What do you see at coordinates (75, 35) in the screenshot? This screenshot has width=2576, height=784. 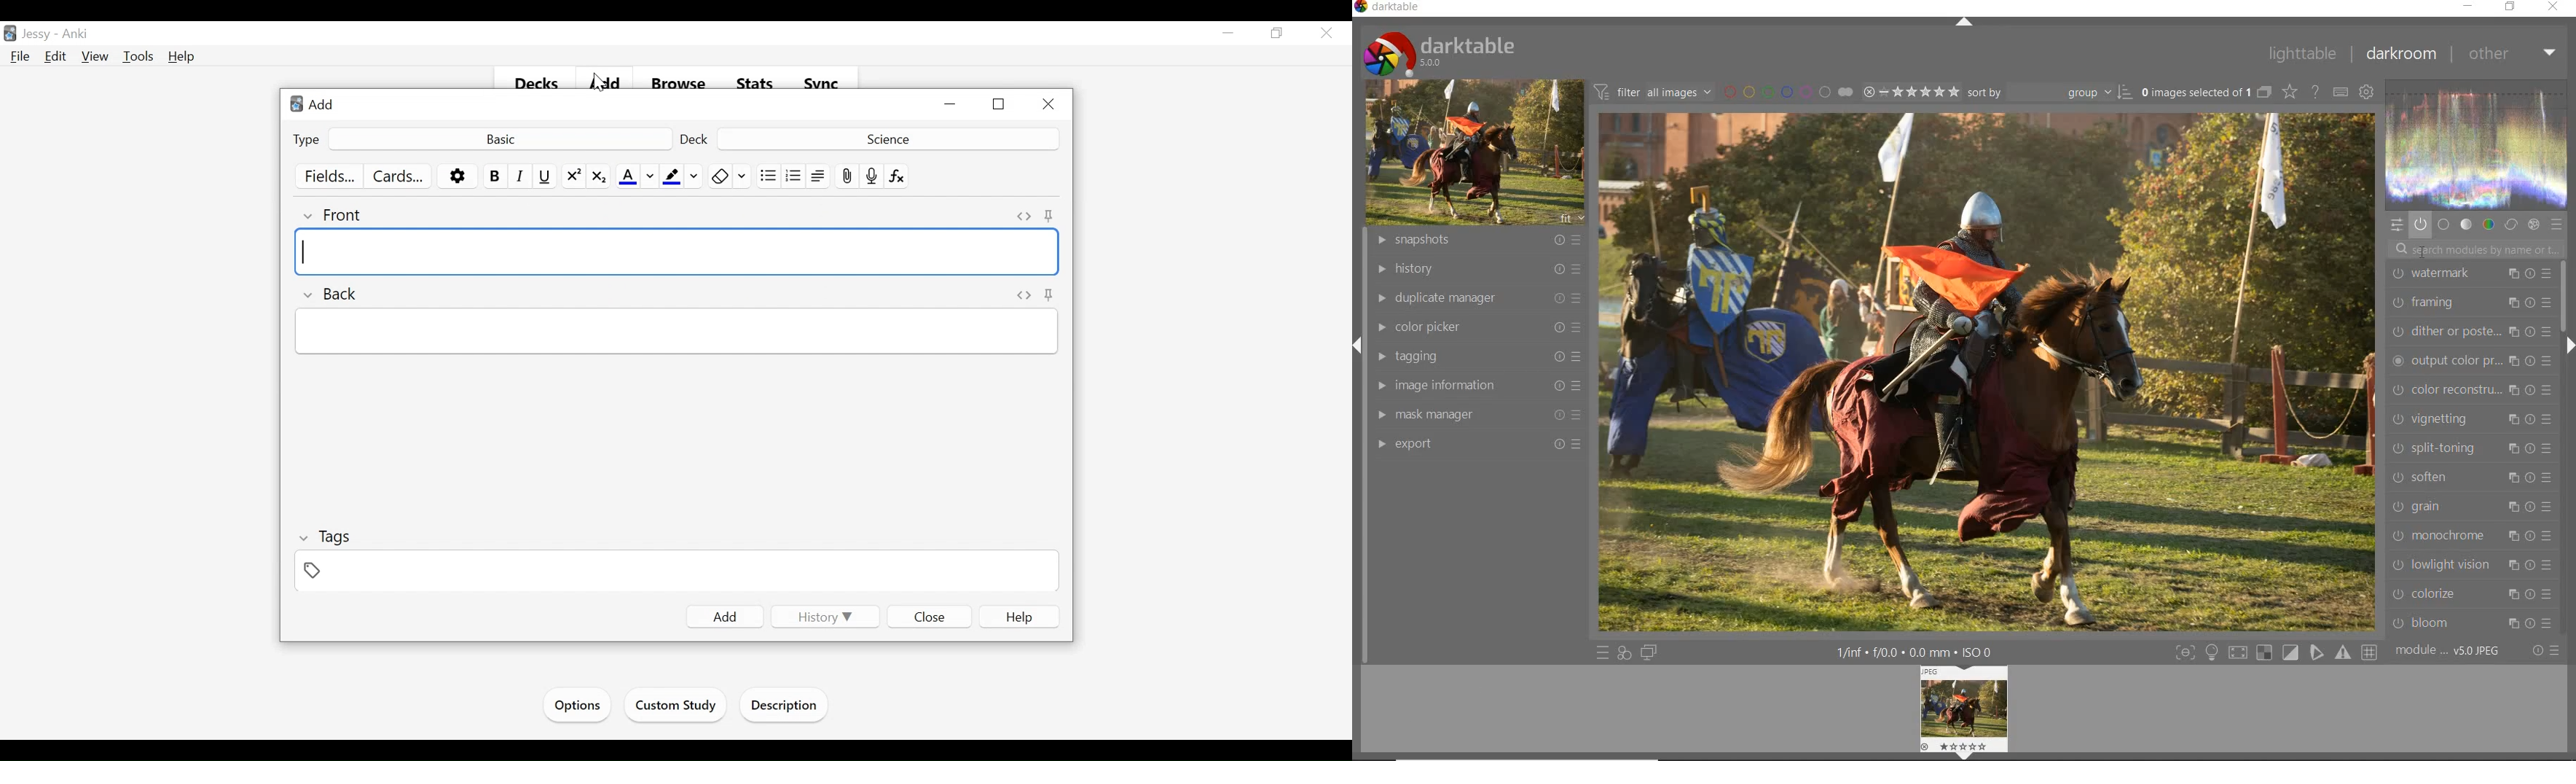 I see `Anki` at bounding box center [75, 35].